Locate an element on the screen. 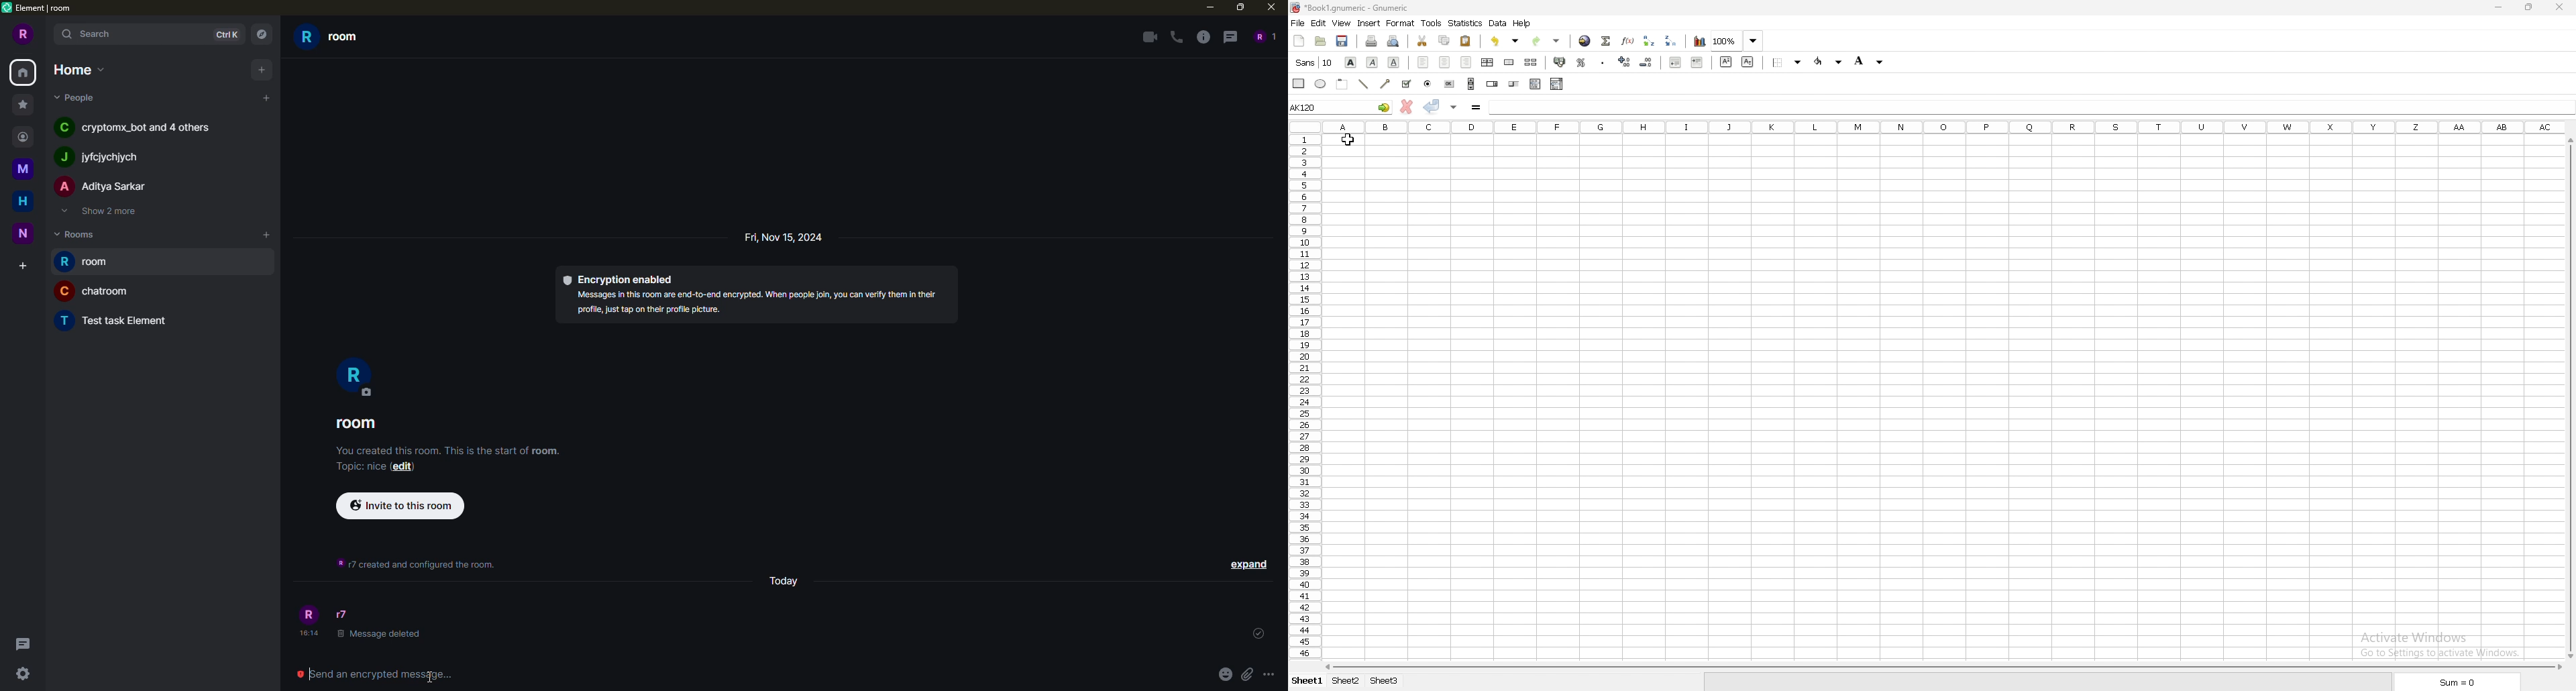  rows is located at coordinates (1302, 397).